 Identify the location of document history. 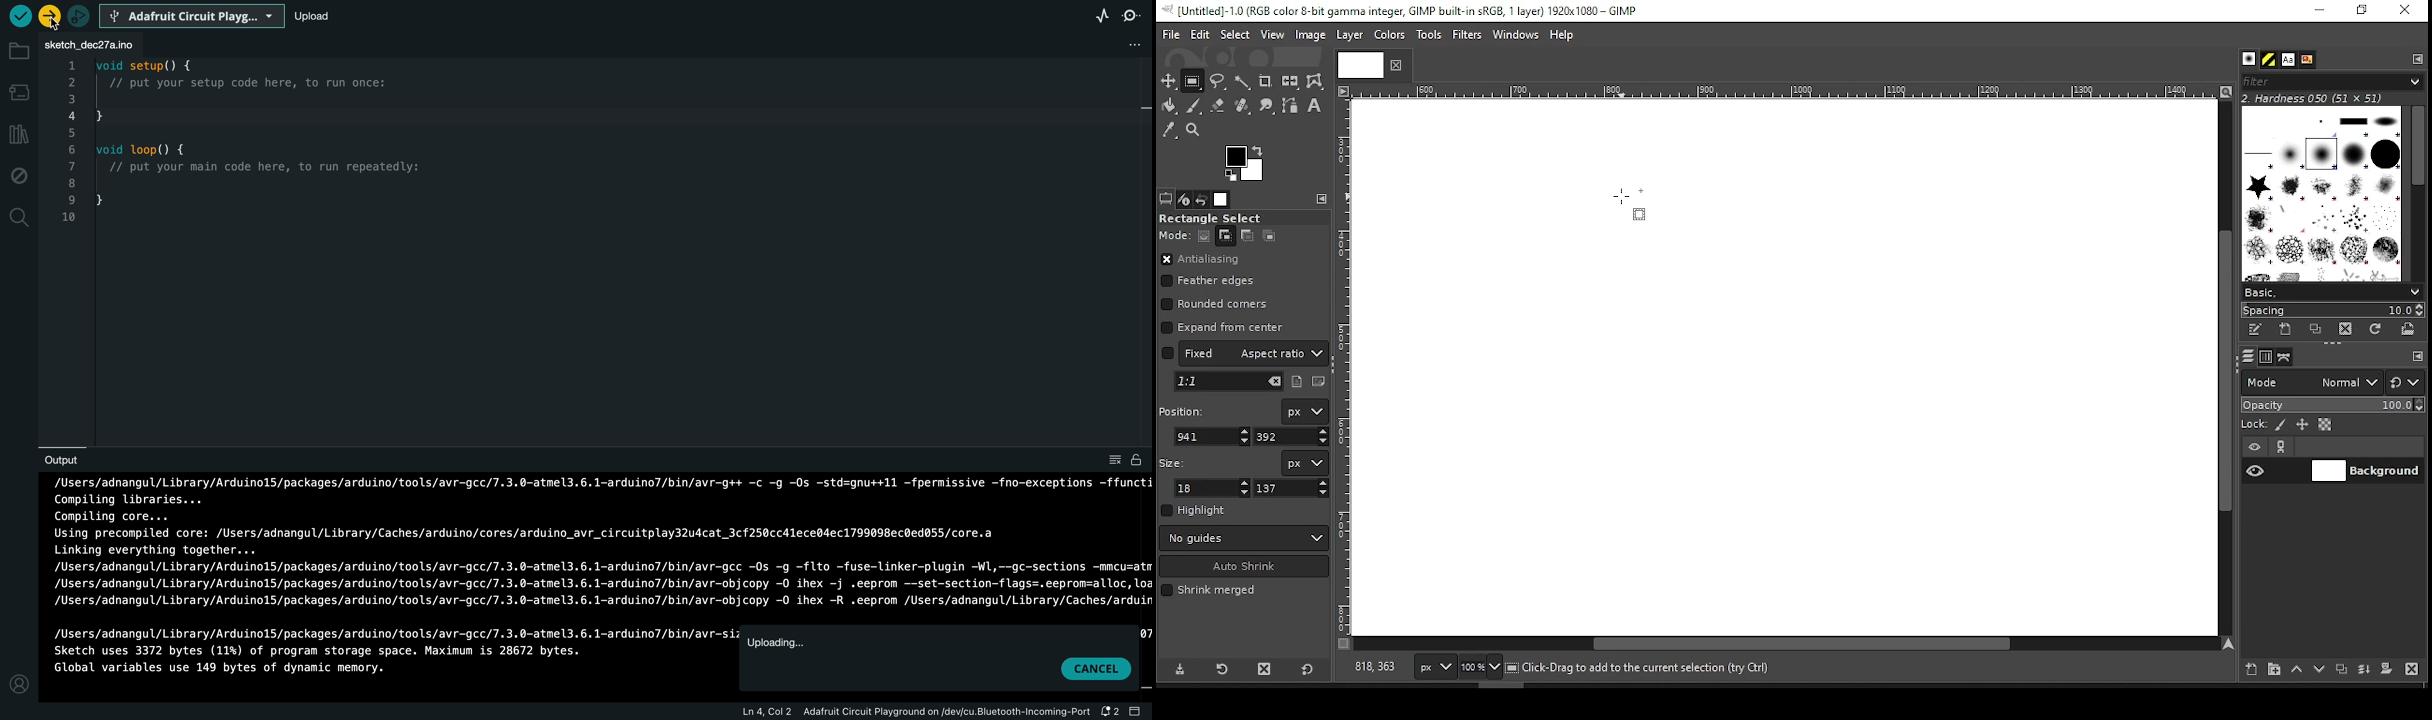
(2306, 60).